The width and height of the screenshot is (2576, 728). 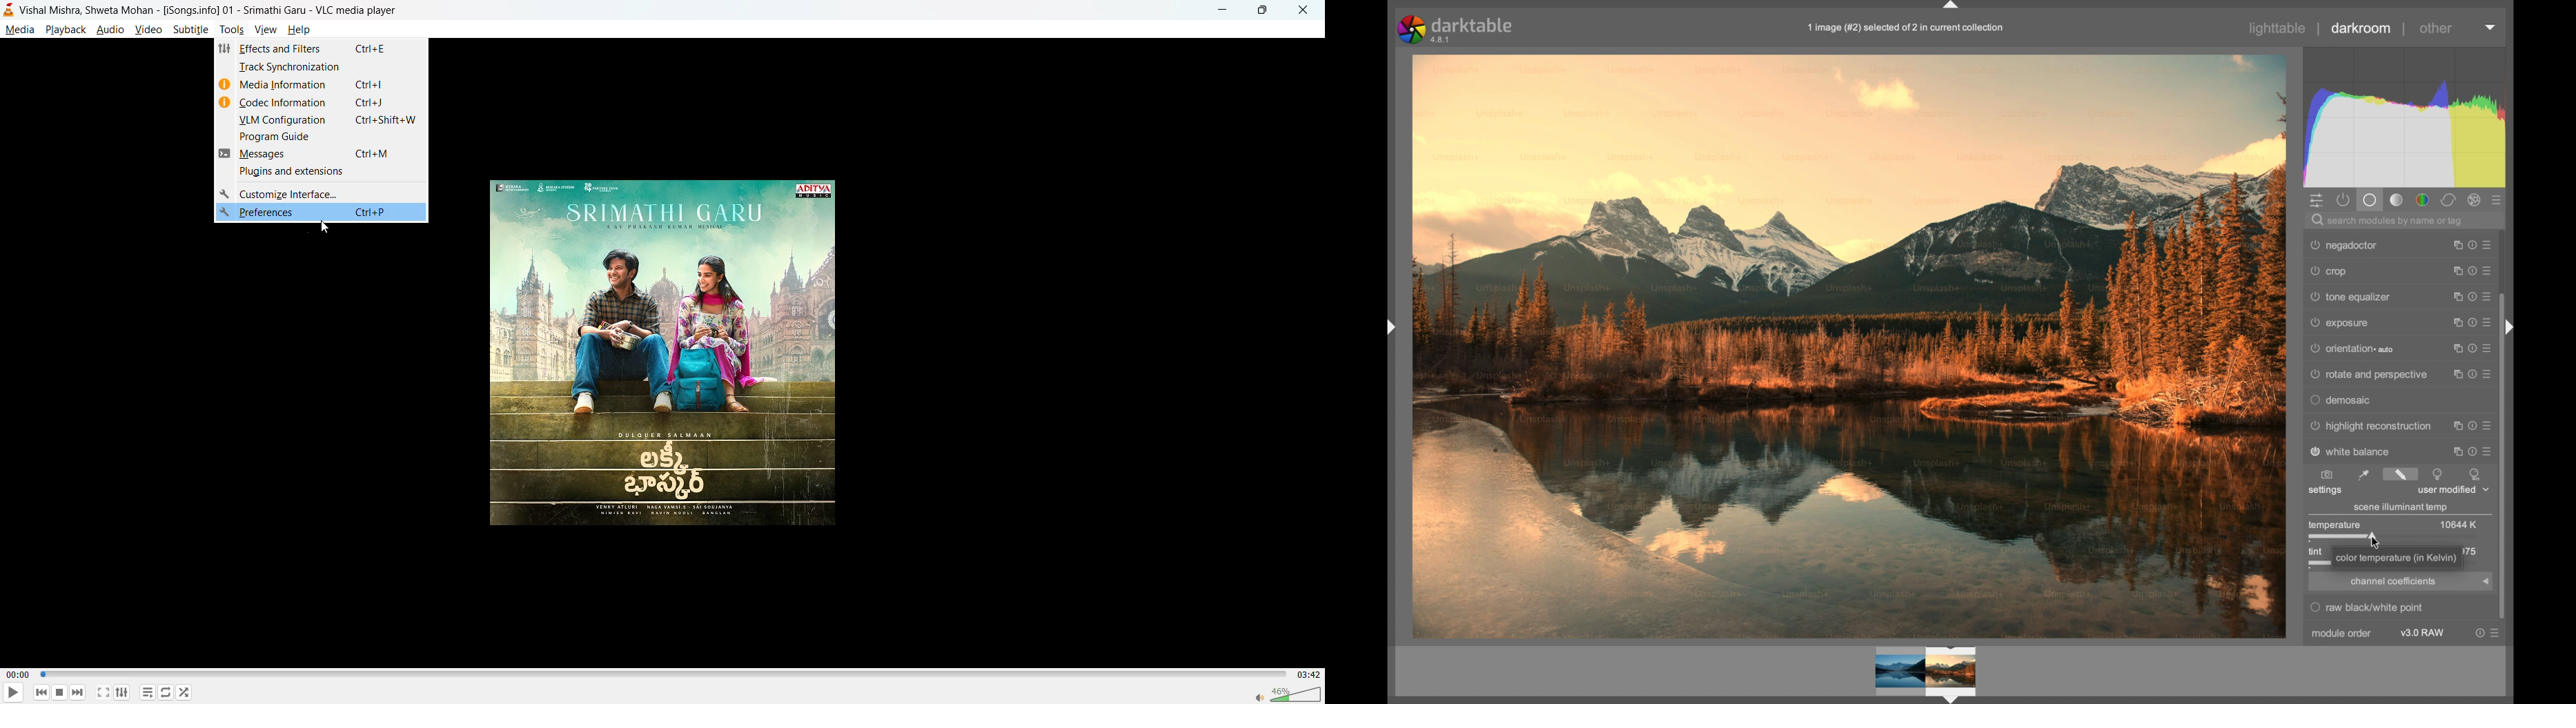 I want to click on play, so click(x=8, y=694).